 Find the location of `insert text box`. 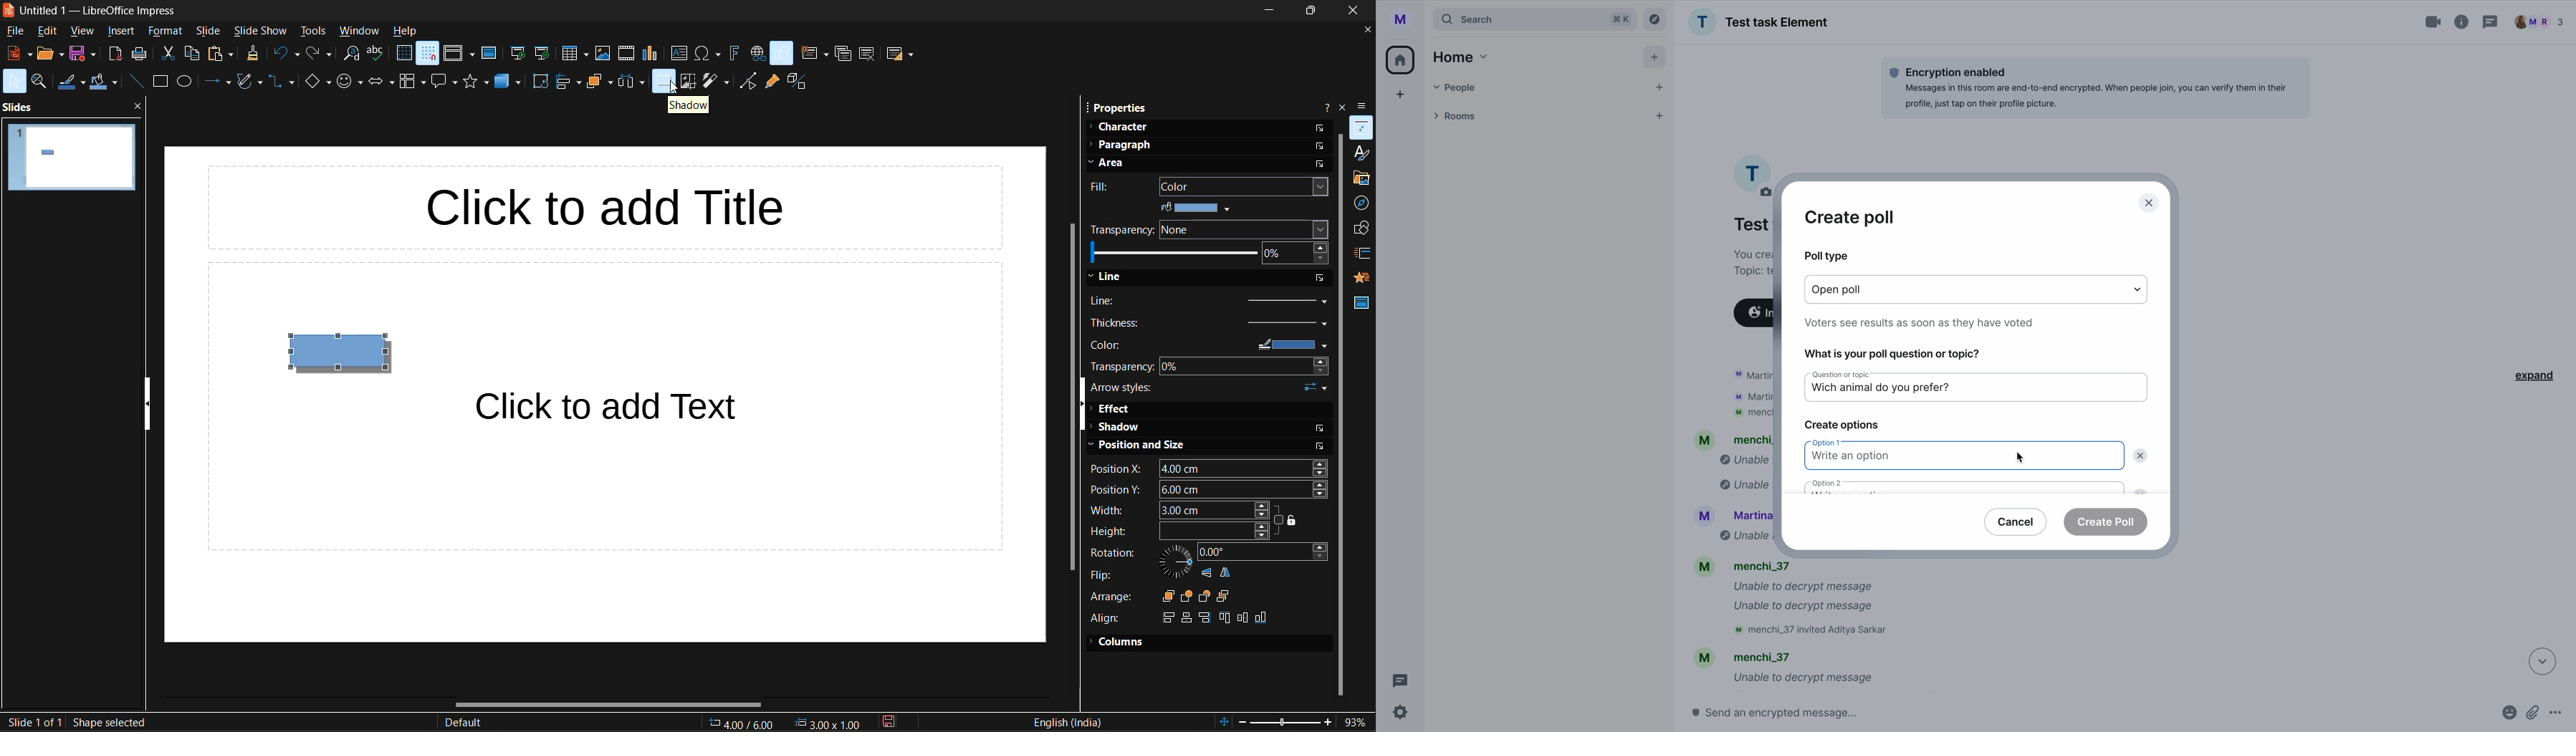

insert text box is located at coordinates (676, 52).